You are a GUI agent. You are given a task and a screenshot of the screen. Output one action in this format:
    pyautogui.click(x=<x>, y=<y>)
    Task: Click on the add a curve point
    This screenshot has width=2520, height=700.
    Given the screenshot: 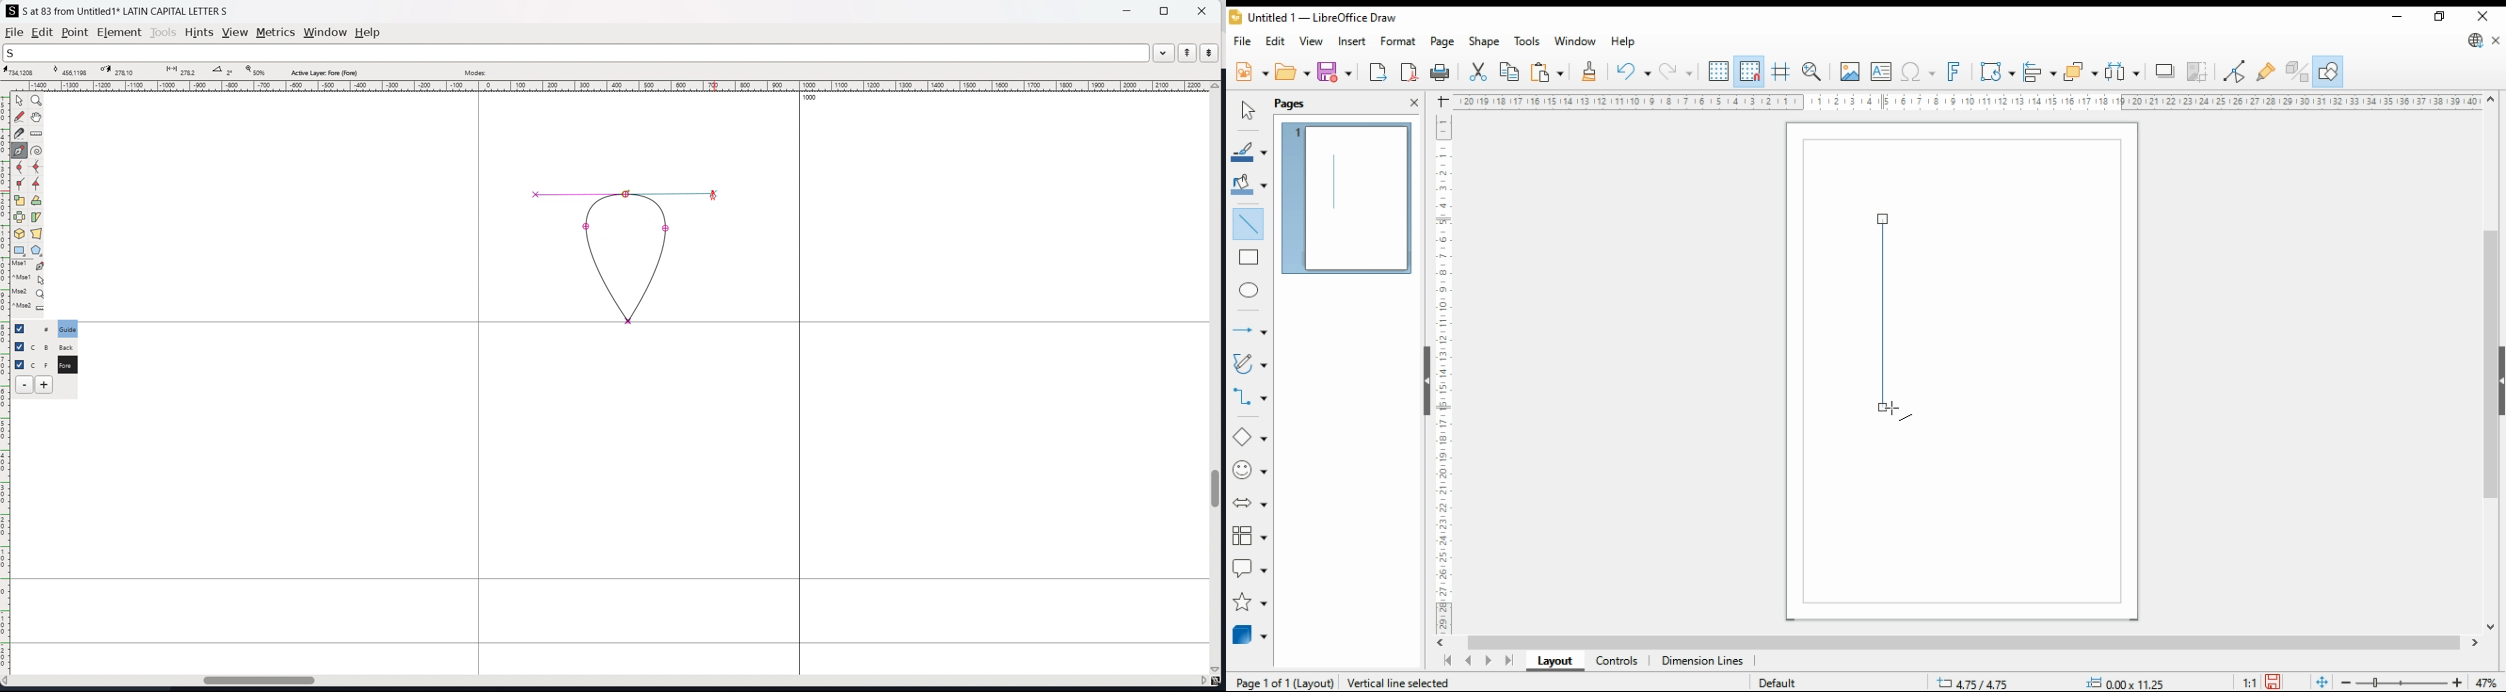 What is the action you would take?
    pyautogui.click(x=20, y=168)
    